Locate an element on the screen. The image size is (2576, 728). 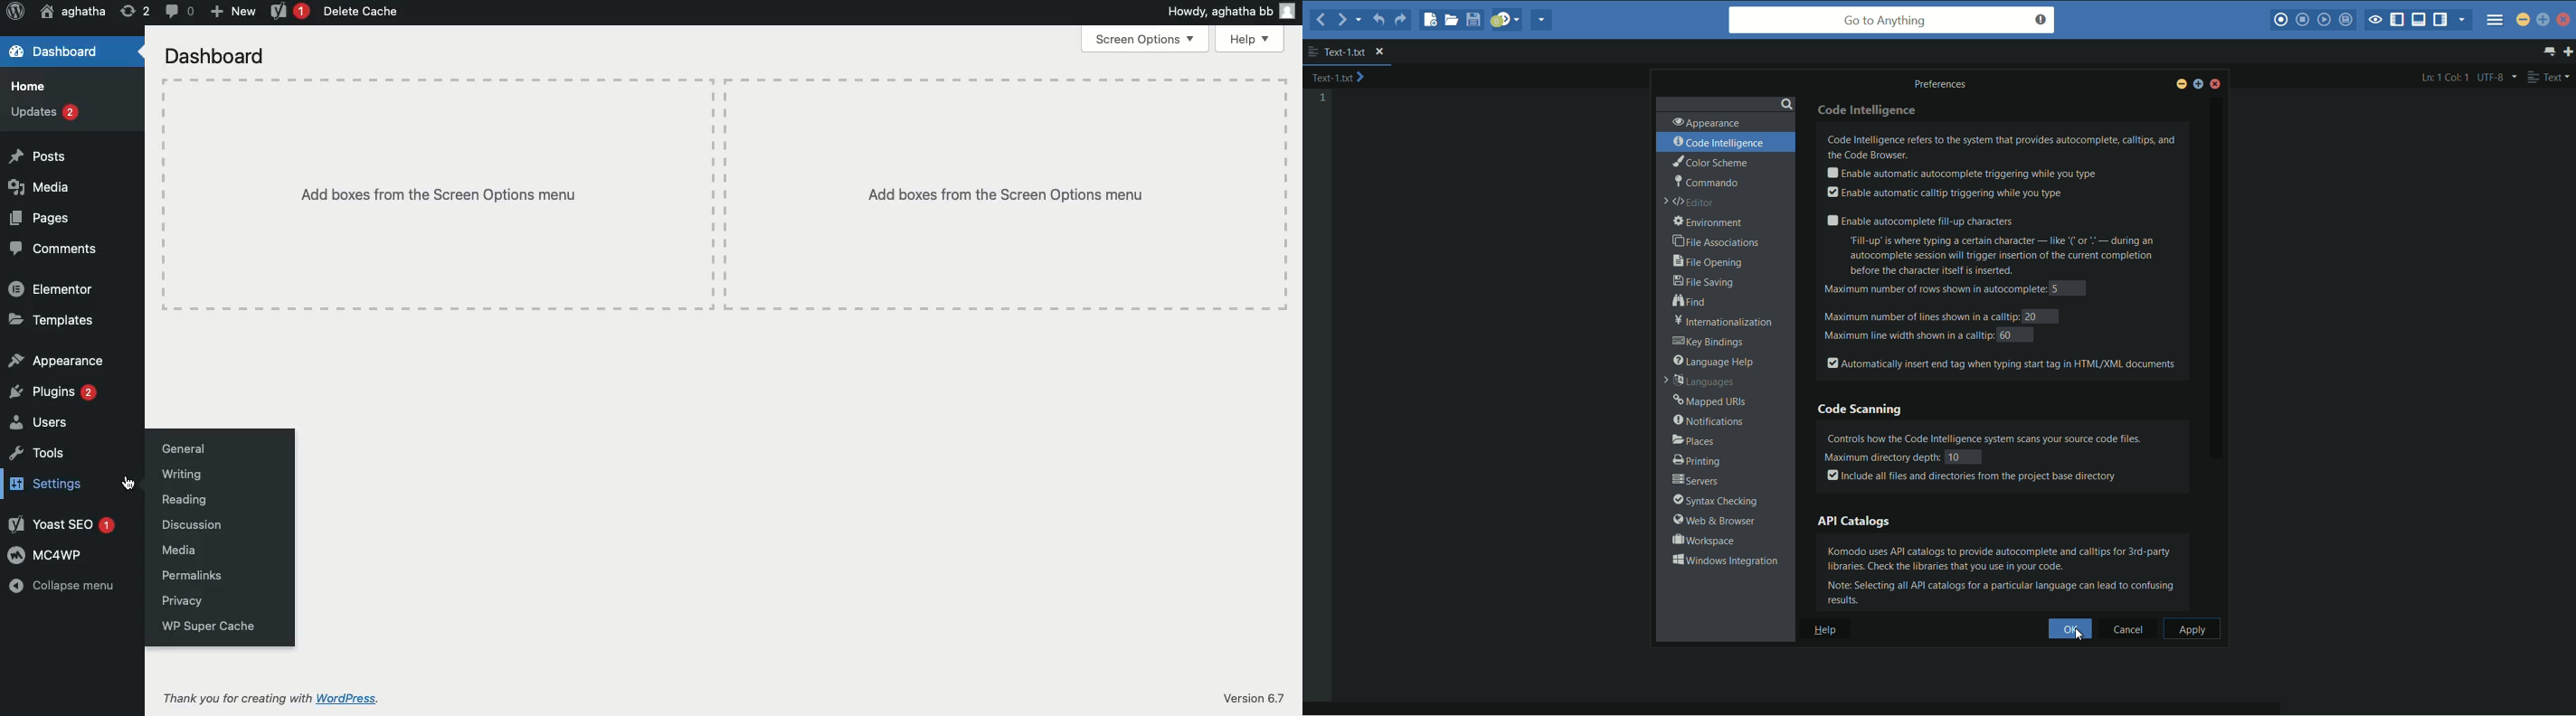
WP super cache is located at coordinates (205, 626).